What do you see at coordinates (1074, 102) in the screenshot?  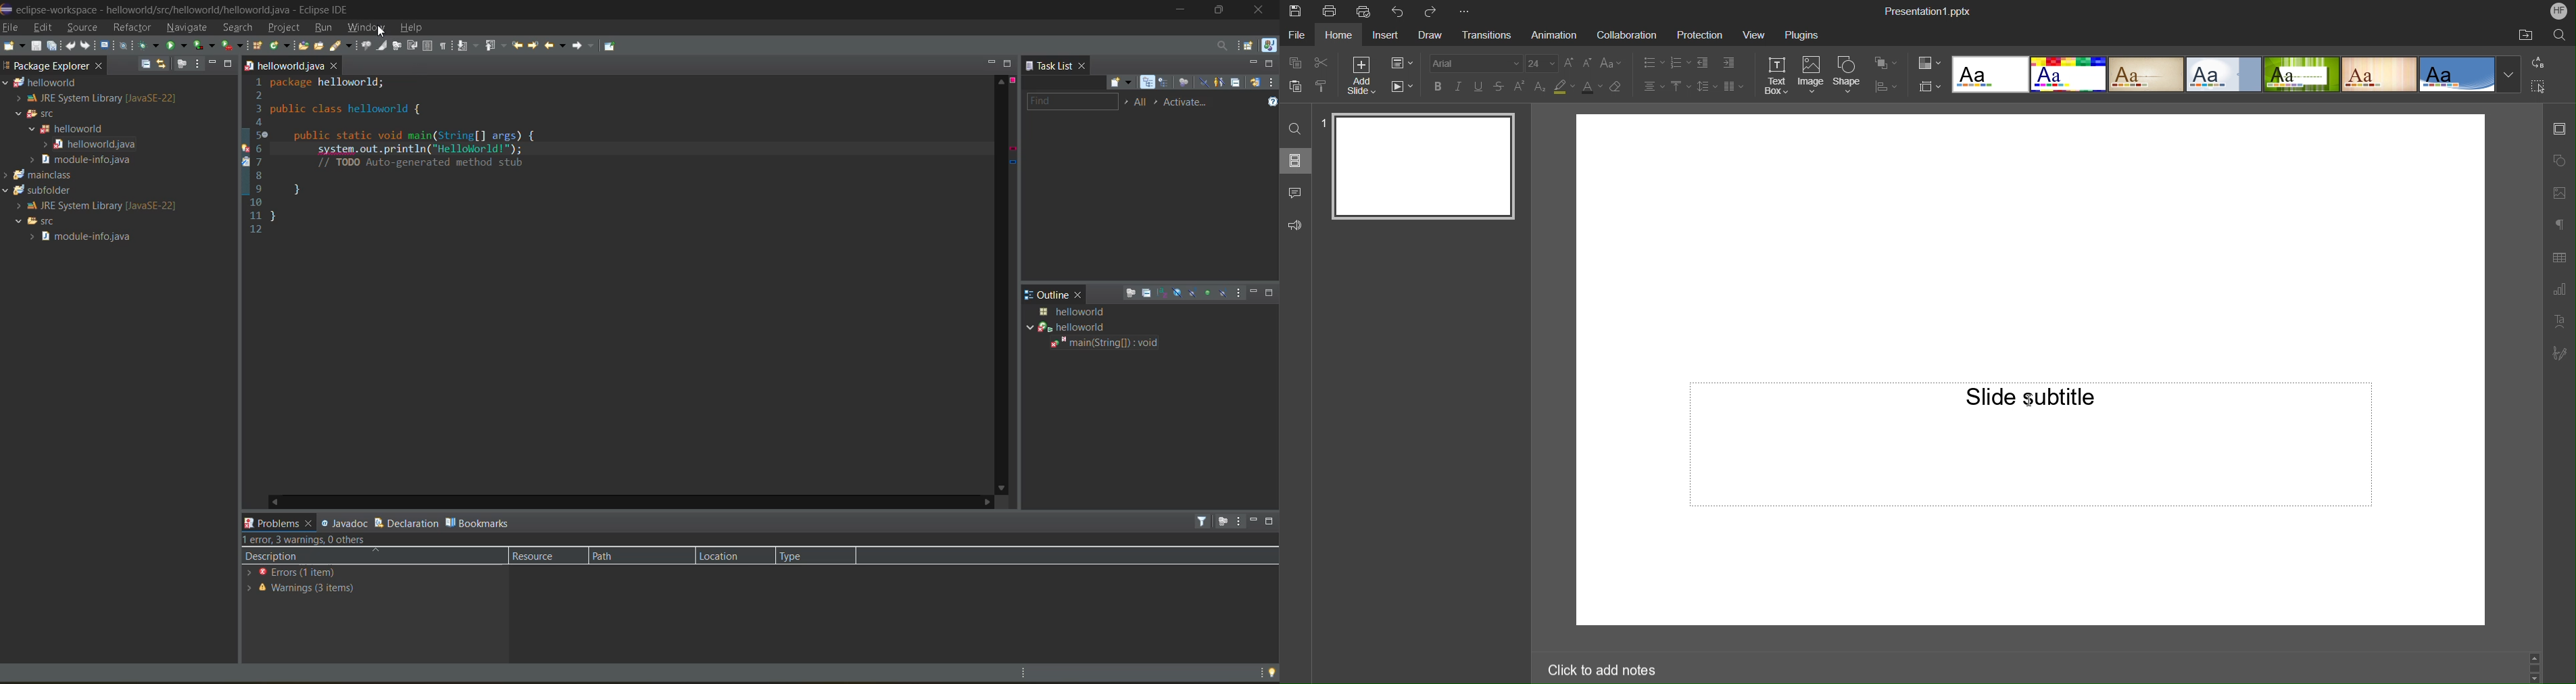 I see `find` at bounding box center [1074, 102].